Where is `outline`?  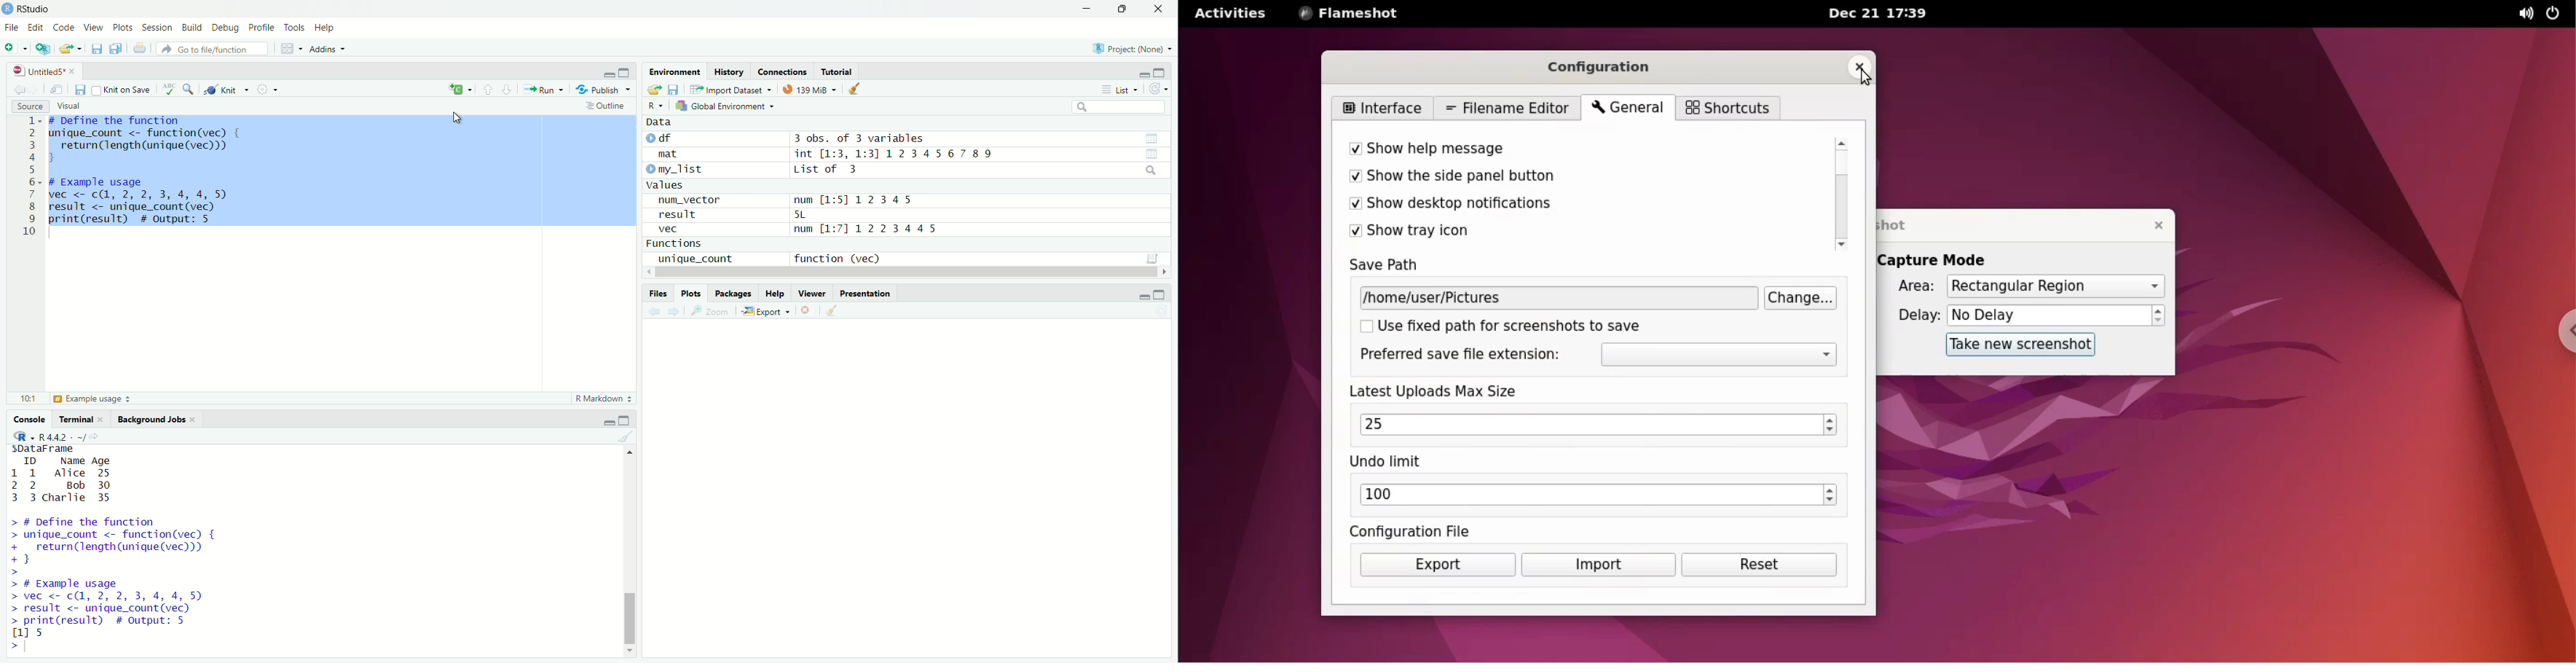 outline is located at coordinates (609, 106).